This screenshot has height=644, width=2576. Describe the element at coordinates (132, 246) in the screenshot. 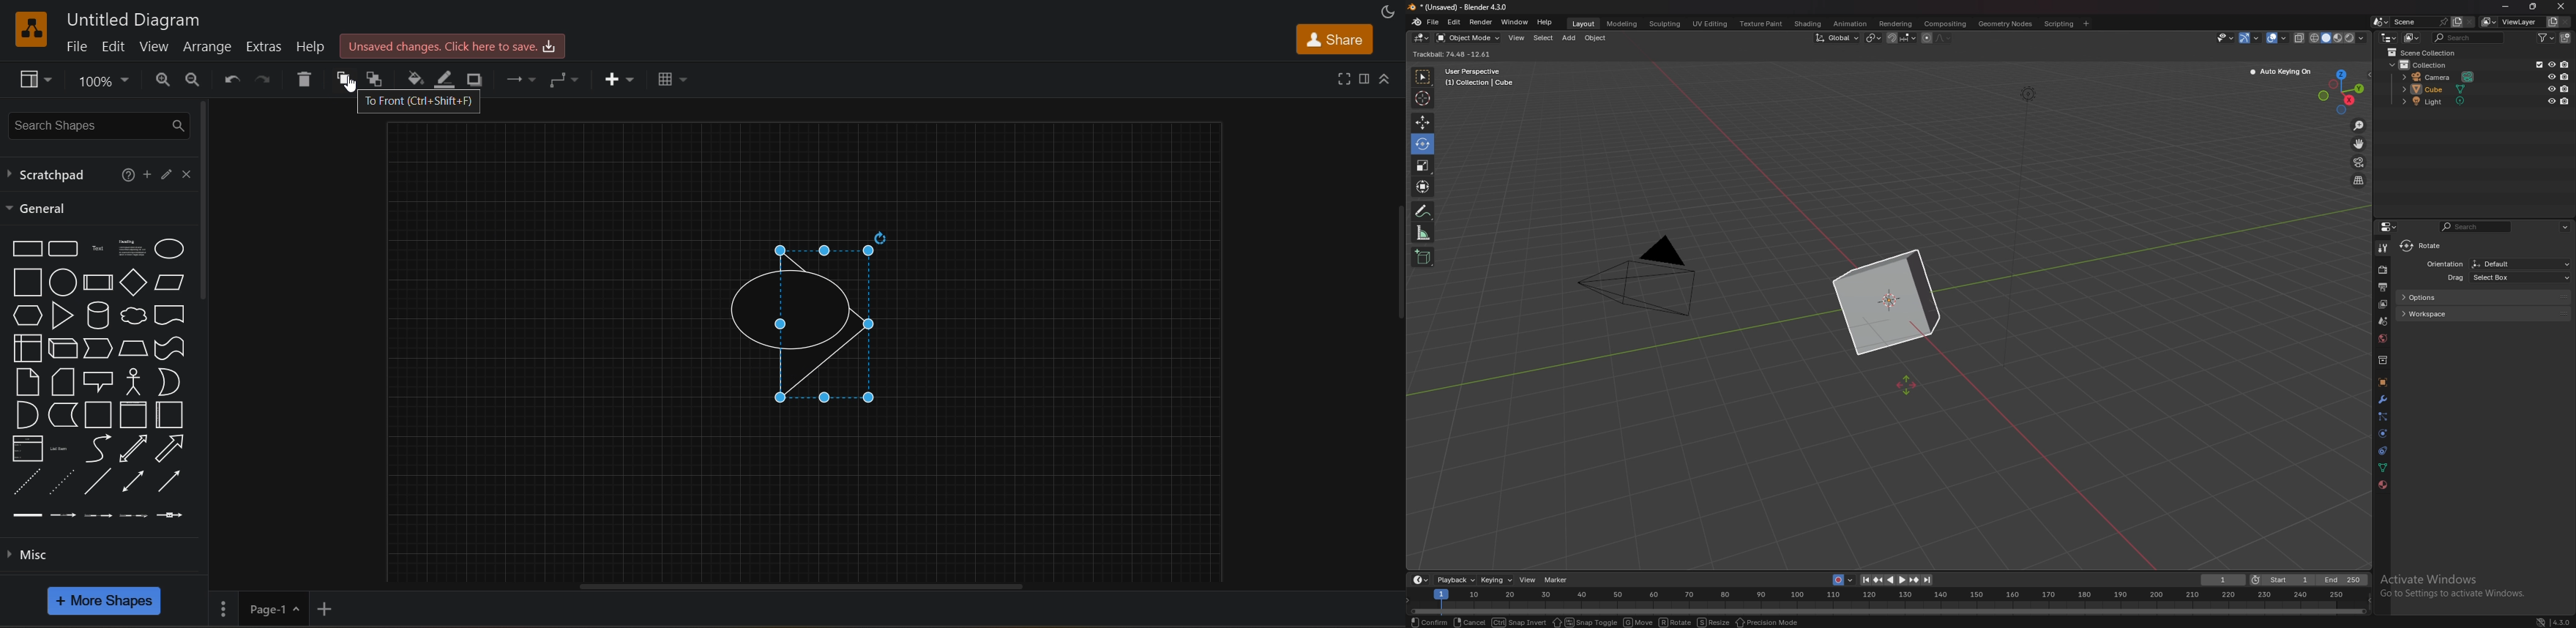

I see `text box` at that location.